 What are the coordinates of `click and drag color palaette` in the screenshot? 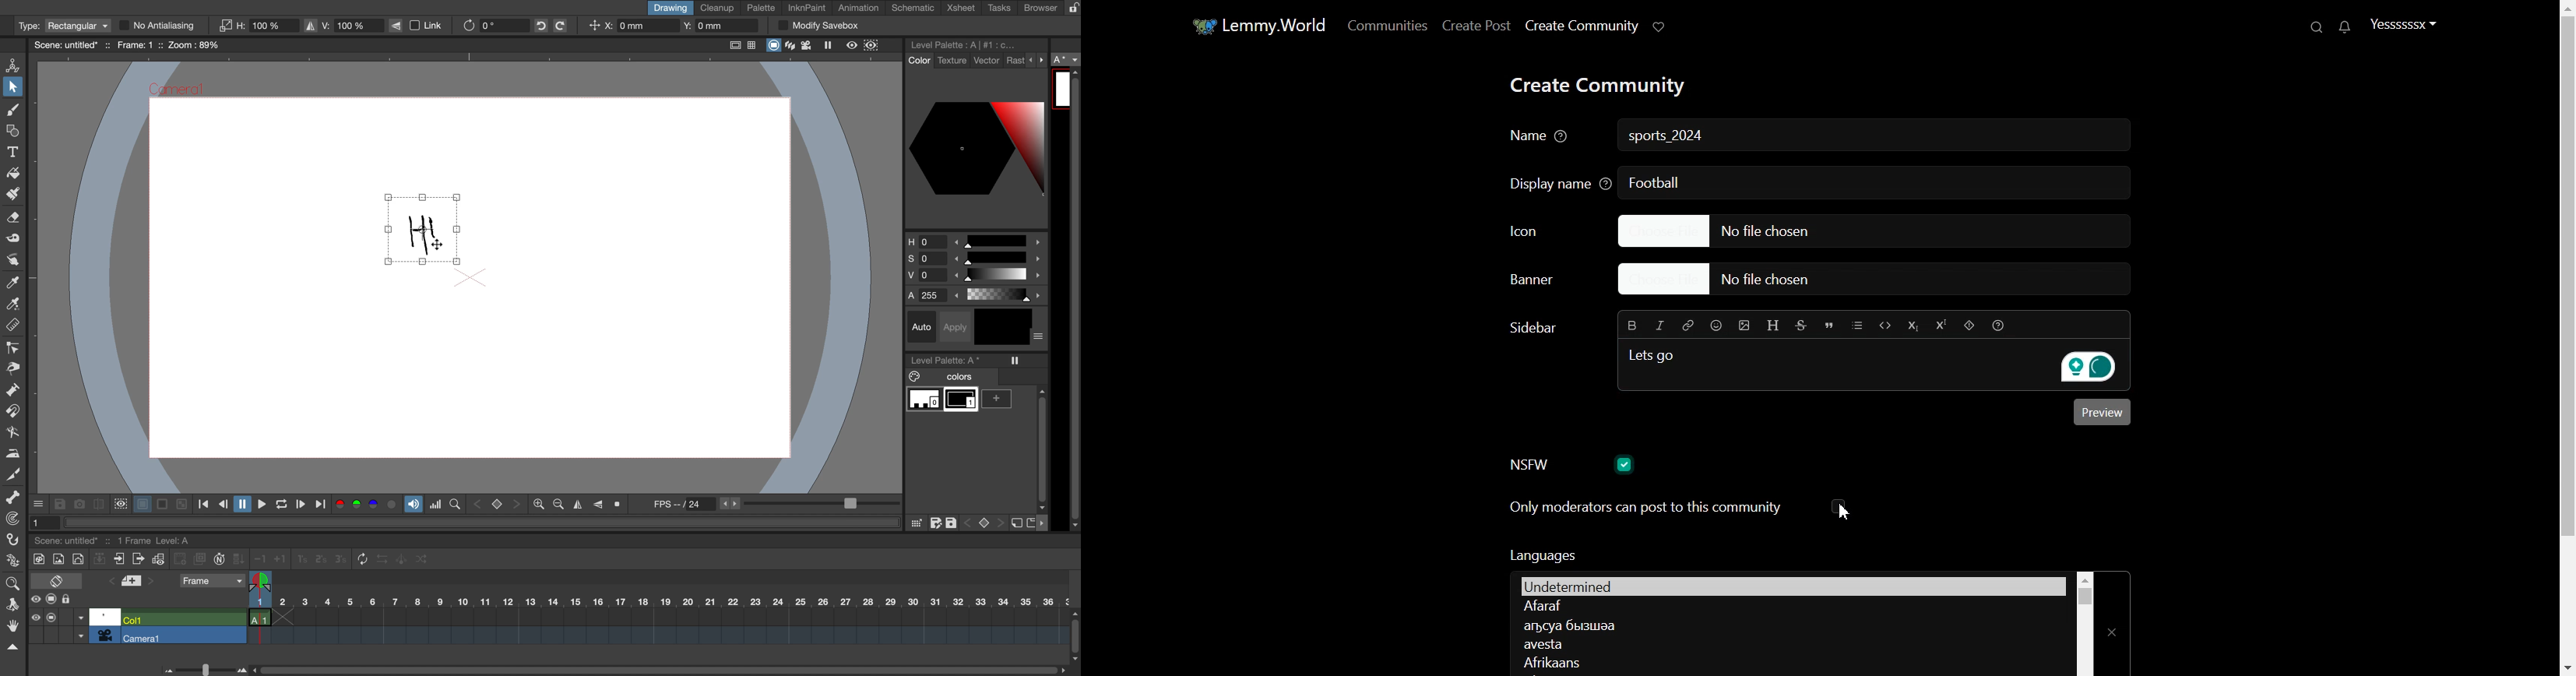 It's located at (916, 524).